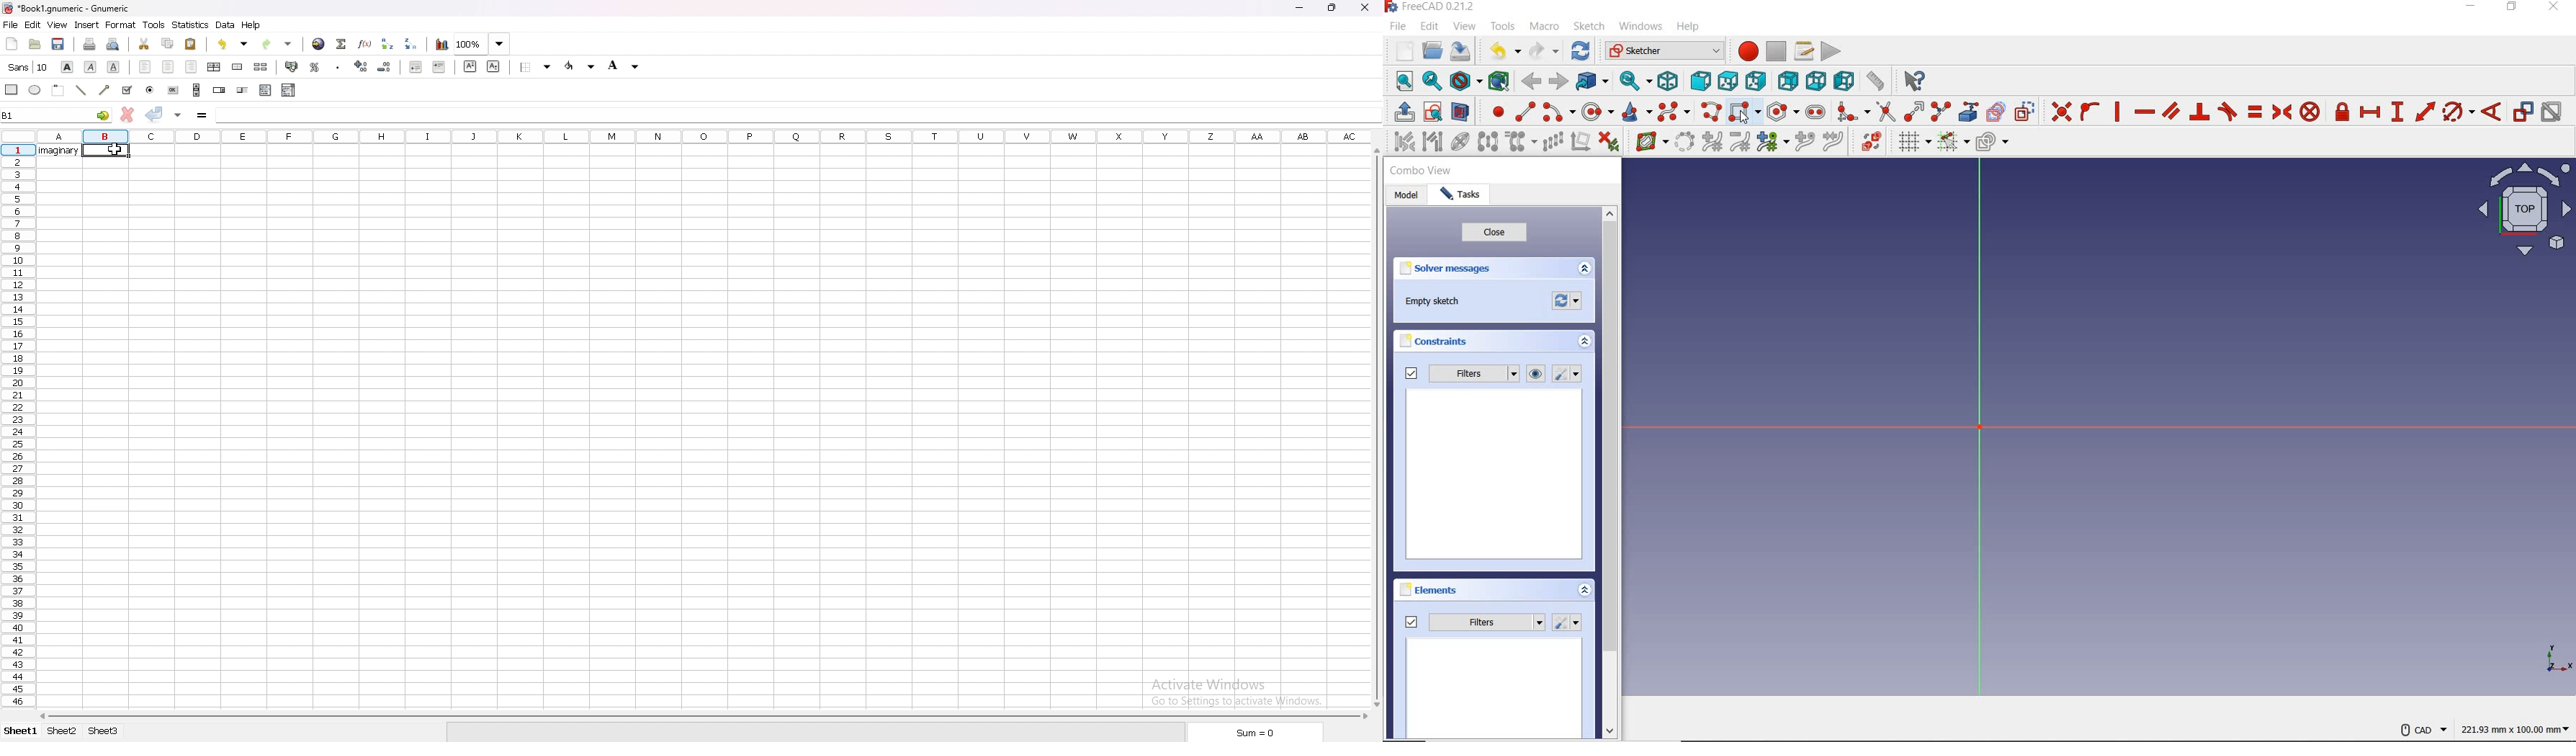 This screenshot has width=2576, height=756. Describe the element at coordinates (1816, 113) in the screenshot. I see `create slot` at that location.